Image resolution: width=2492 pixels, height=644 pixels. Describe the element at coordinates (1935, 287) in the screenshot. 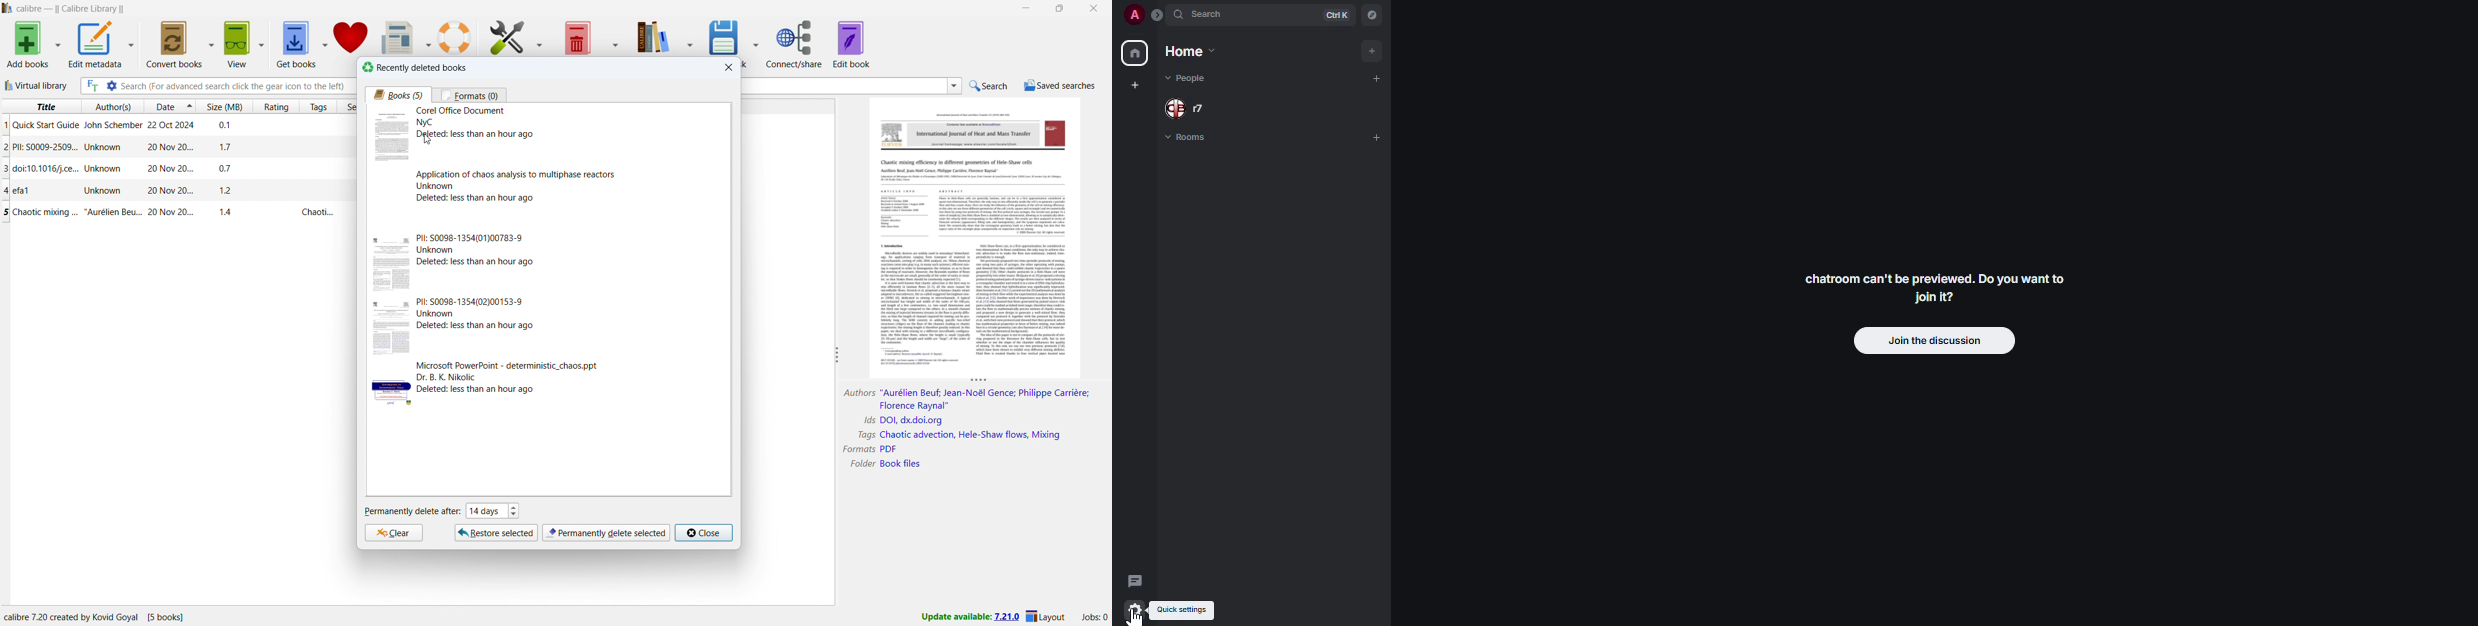

I see `chatroom can't be previewed. Do you want to join it?` at that location.